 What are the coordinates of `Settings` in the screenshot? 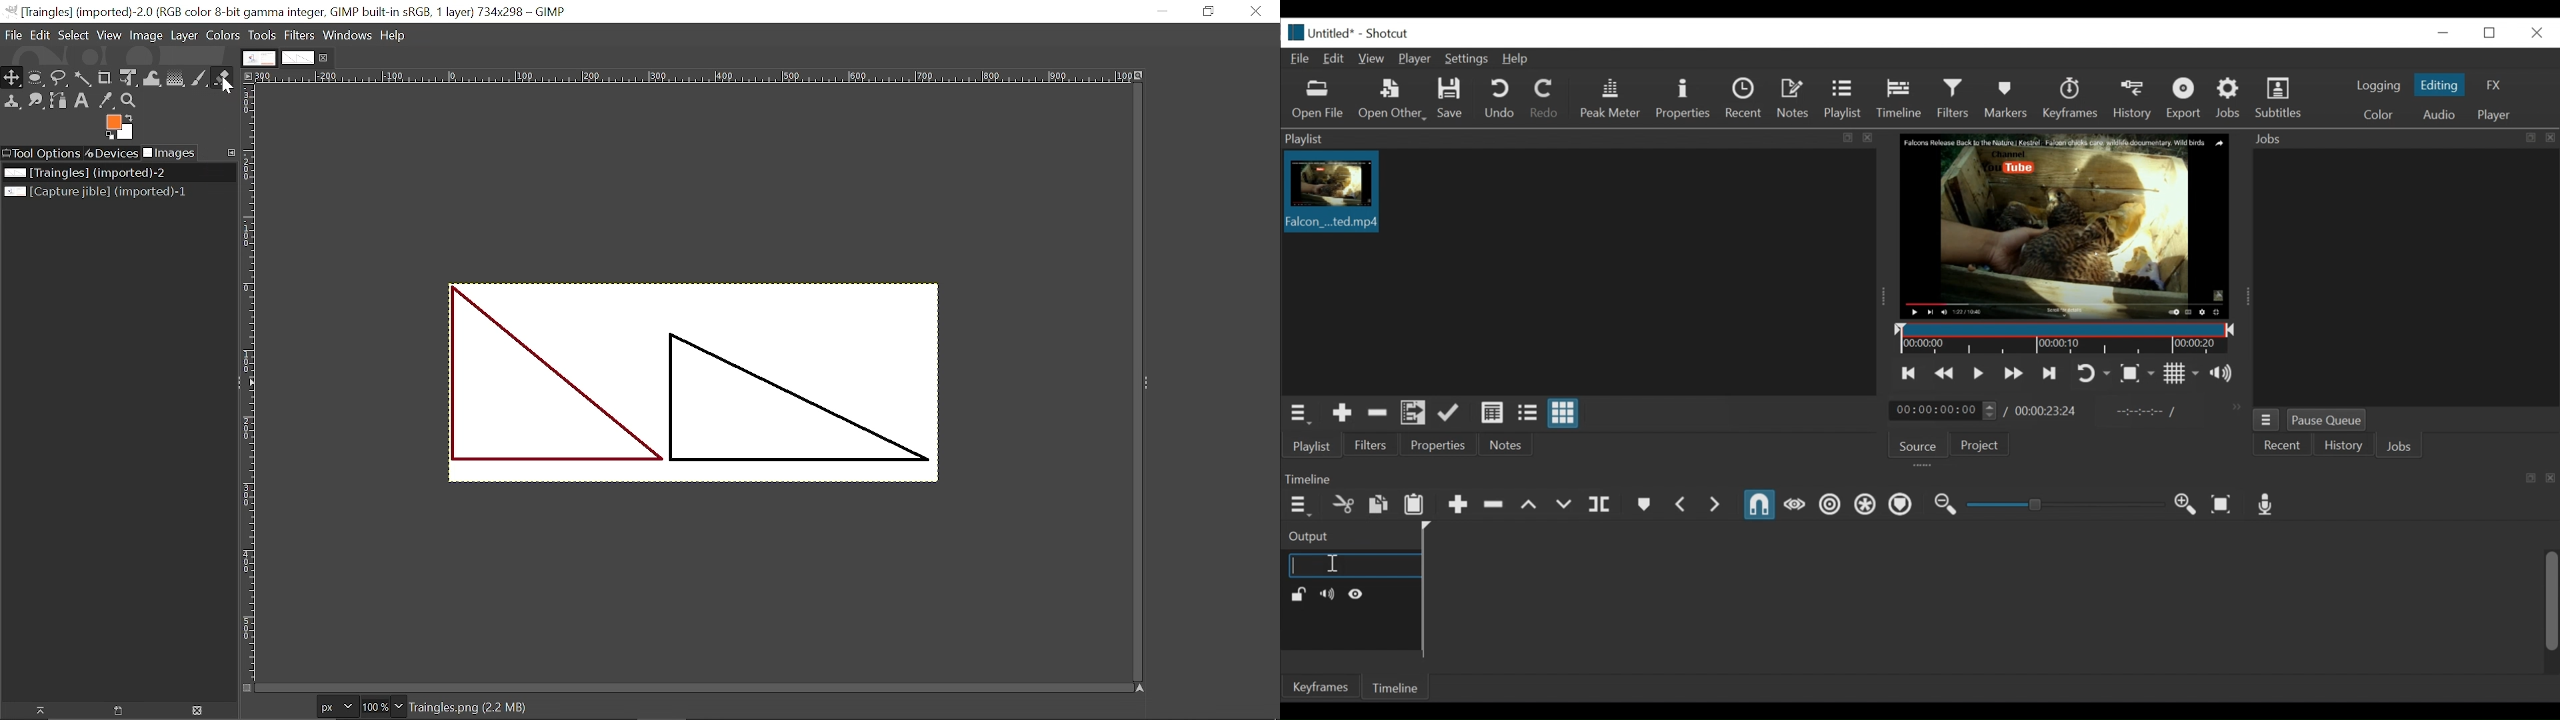 It's located at (1466, 58).